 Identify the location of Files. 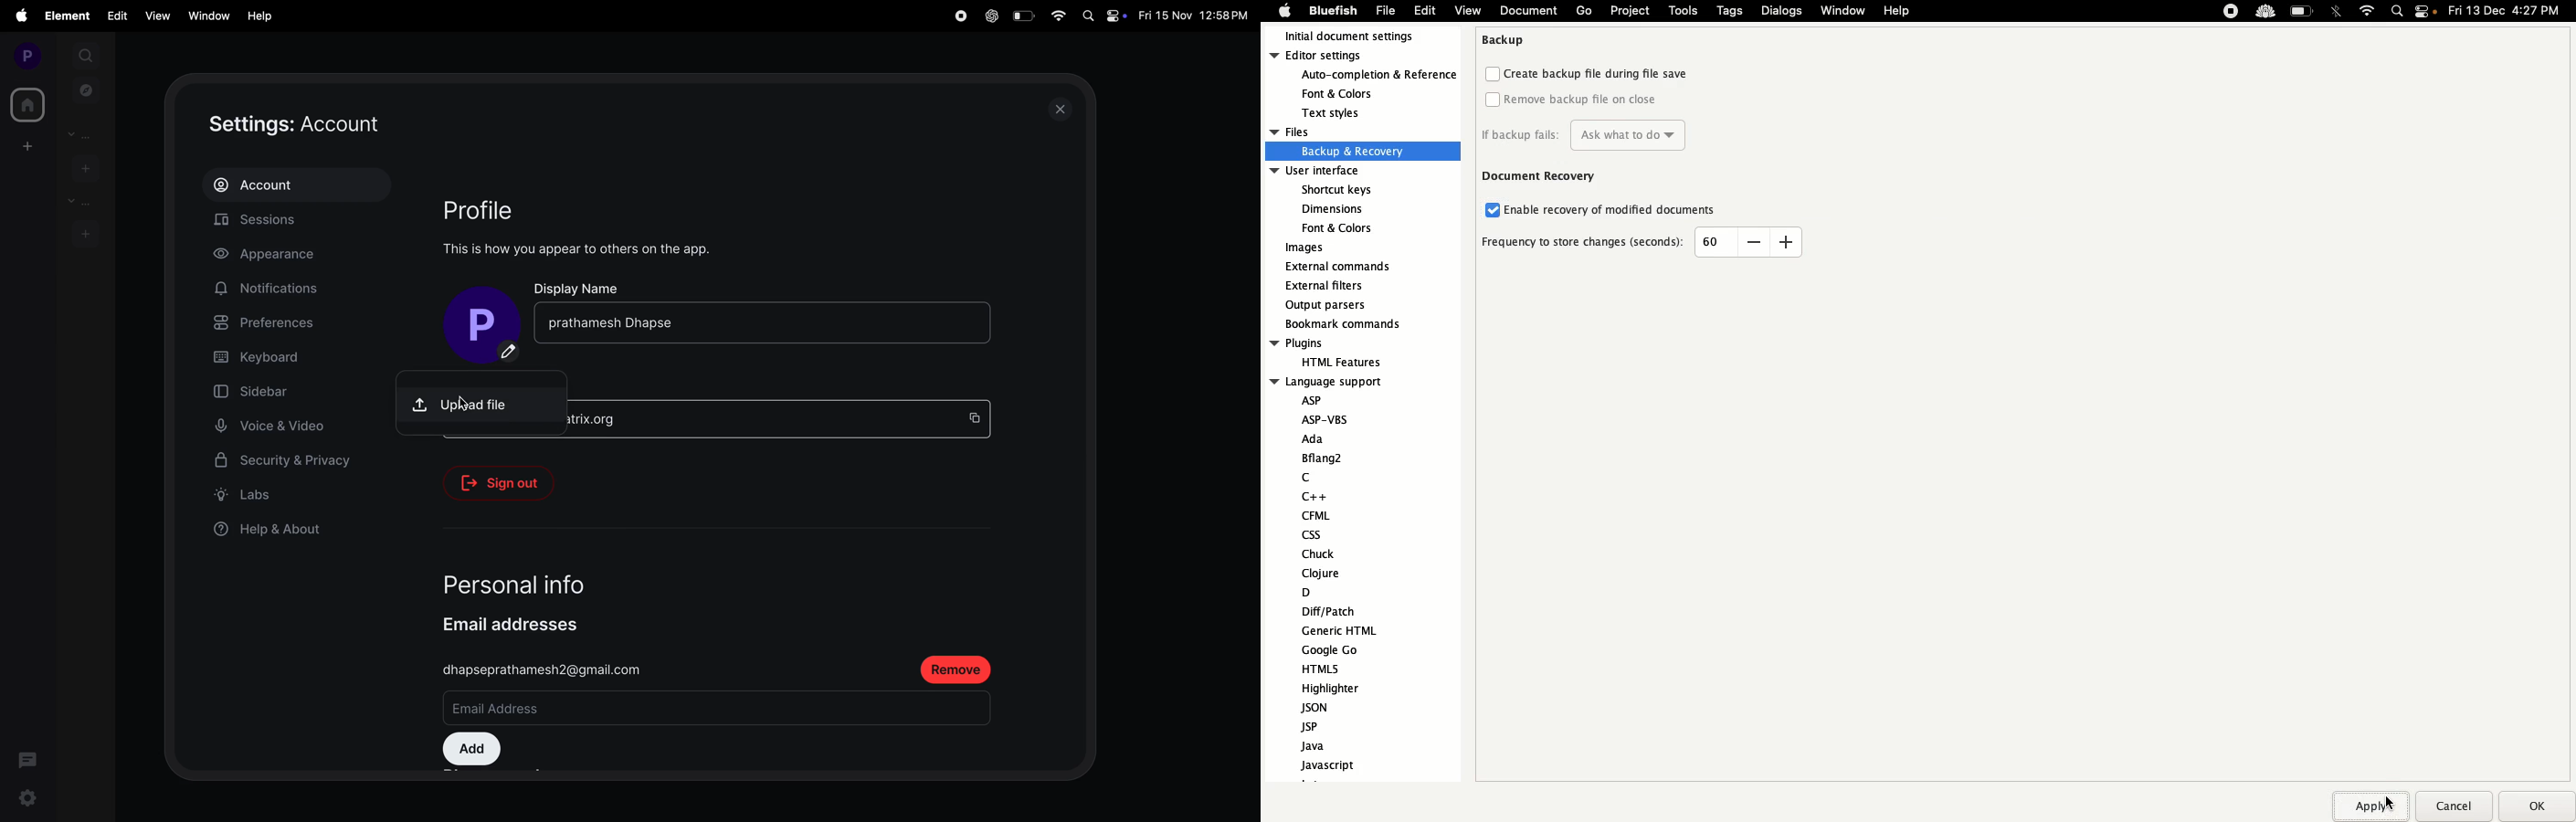
(1346, 142).